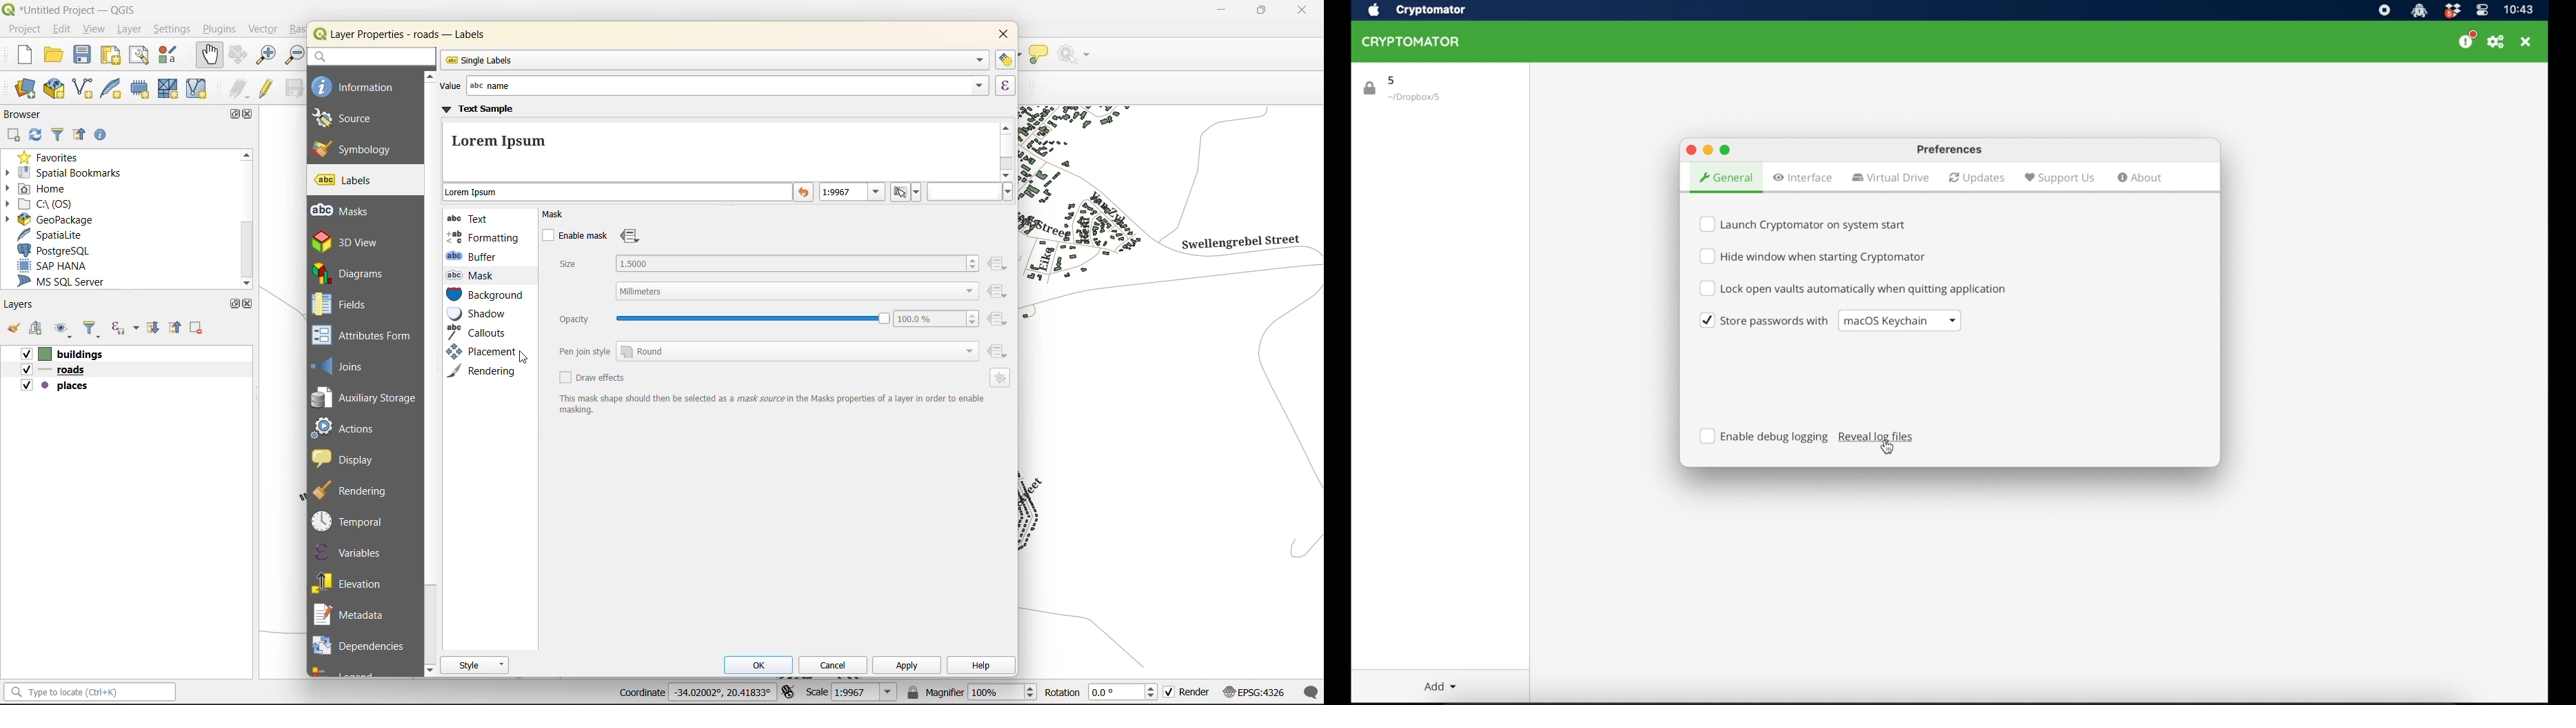  Describe the element at coordinates (485, 314) in the screenshot. I see `shadow` at that location.